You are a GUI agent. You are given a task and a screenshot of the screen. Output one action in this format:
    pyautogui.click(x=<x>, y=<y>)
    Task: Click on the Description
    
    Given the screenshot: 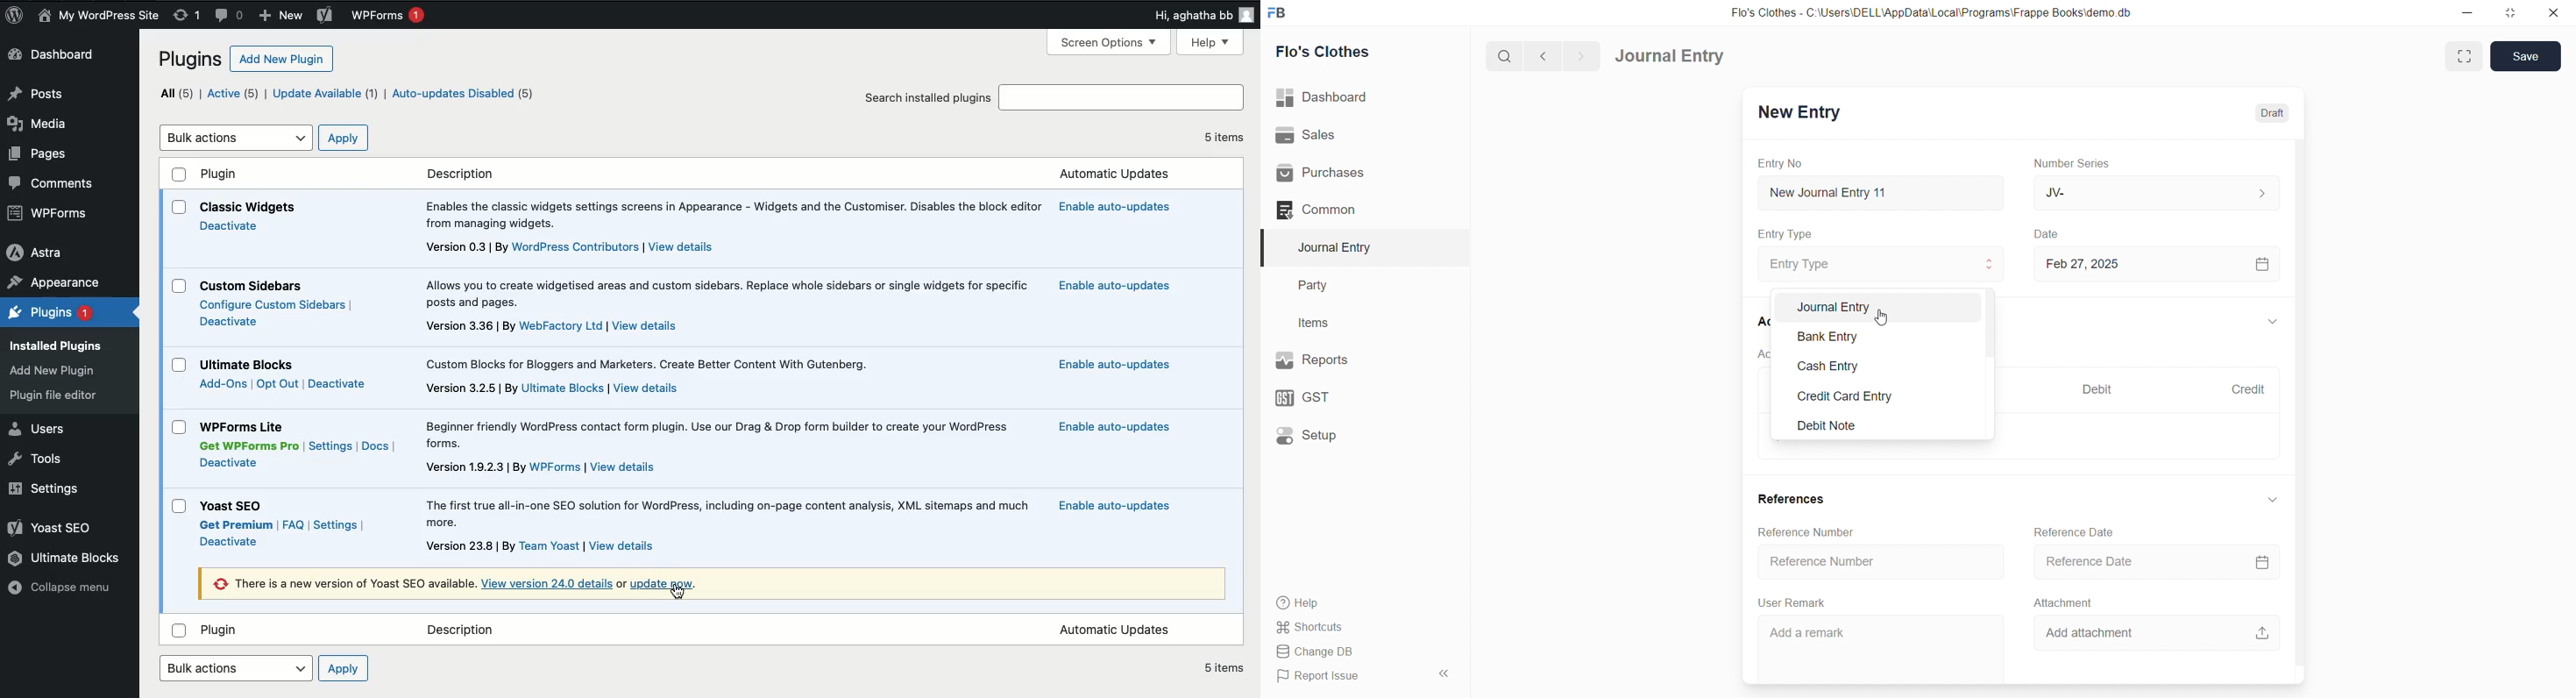 What is the action you would take?
    pyautogui.click(x=461, y=174)
    